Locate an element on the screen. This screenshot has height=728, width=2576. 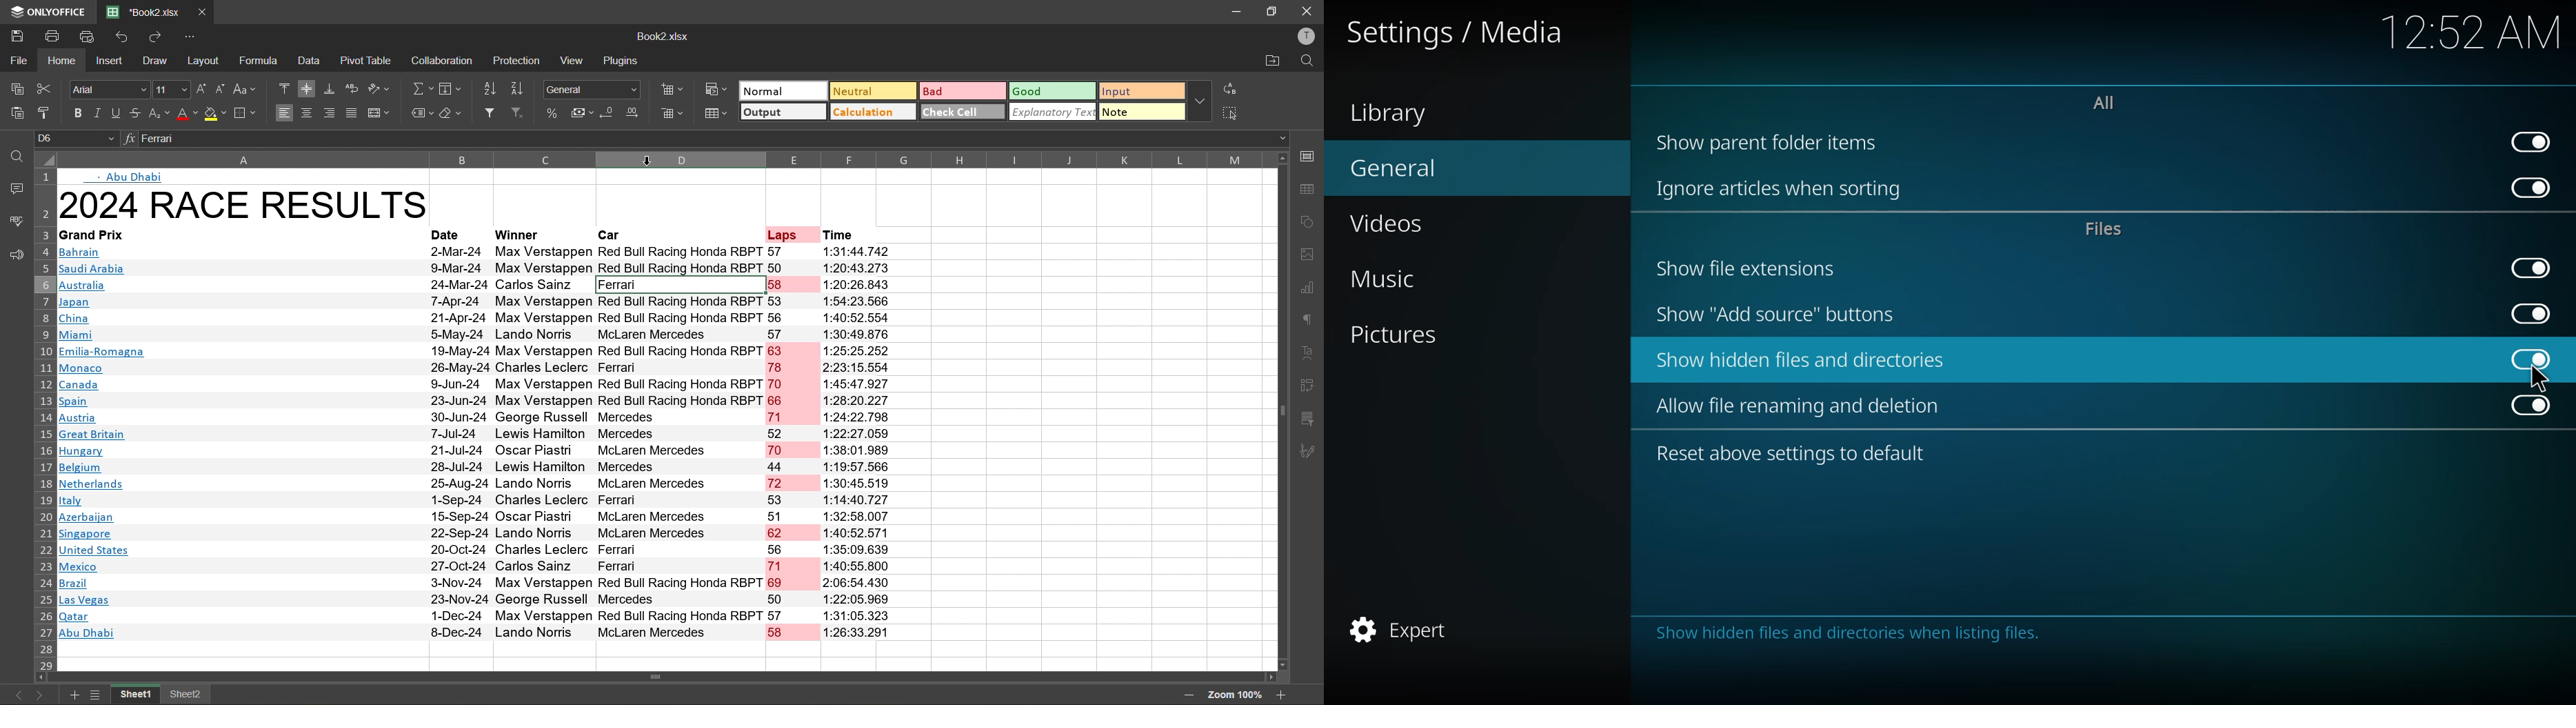
ignore articles when sorting is located at coordinates (1781, 186).